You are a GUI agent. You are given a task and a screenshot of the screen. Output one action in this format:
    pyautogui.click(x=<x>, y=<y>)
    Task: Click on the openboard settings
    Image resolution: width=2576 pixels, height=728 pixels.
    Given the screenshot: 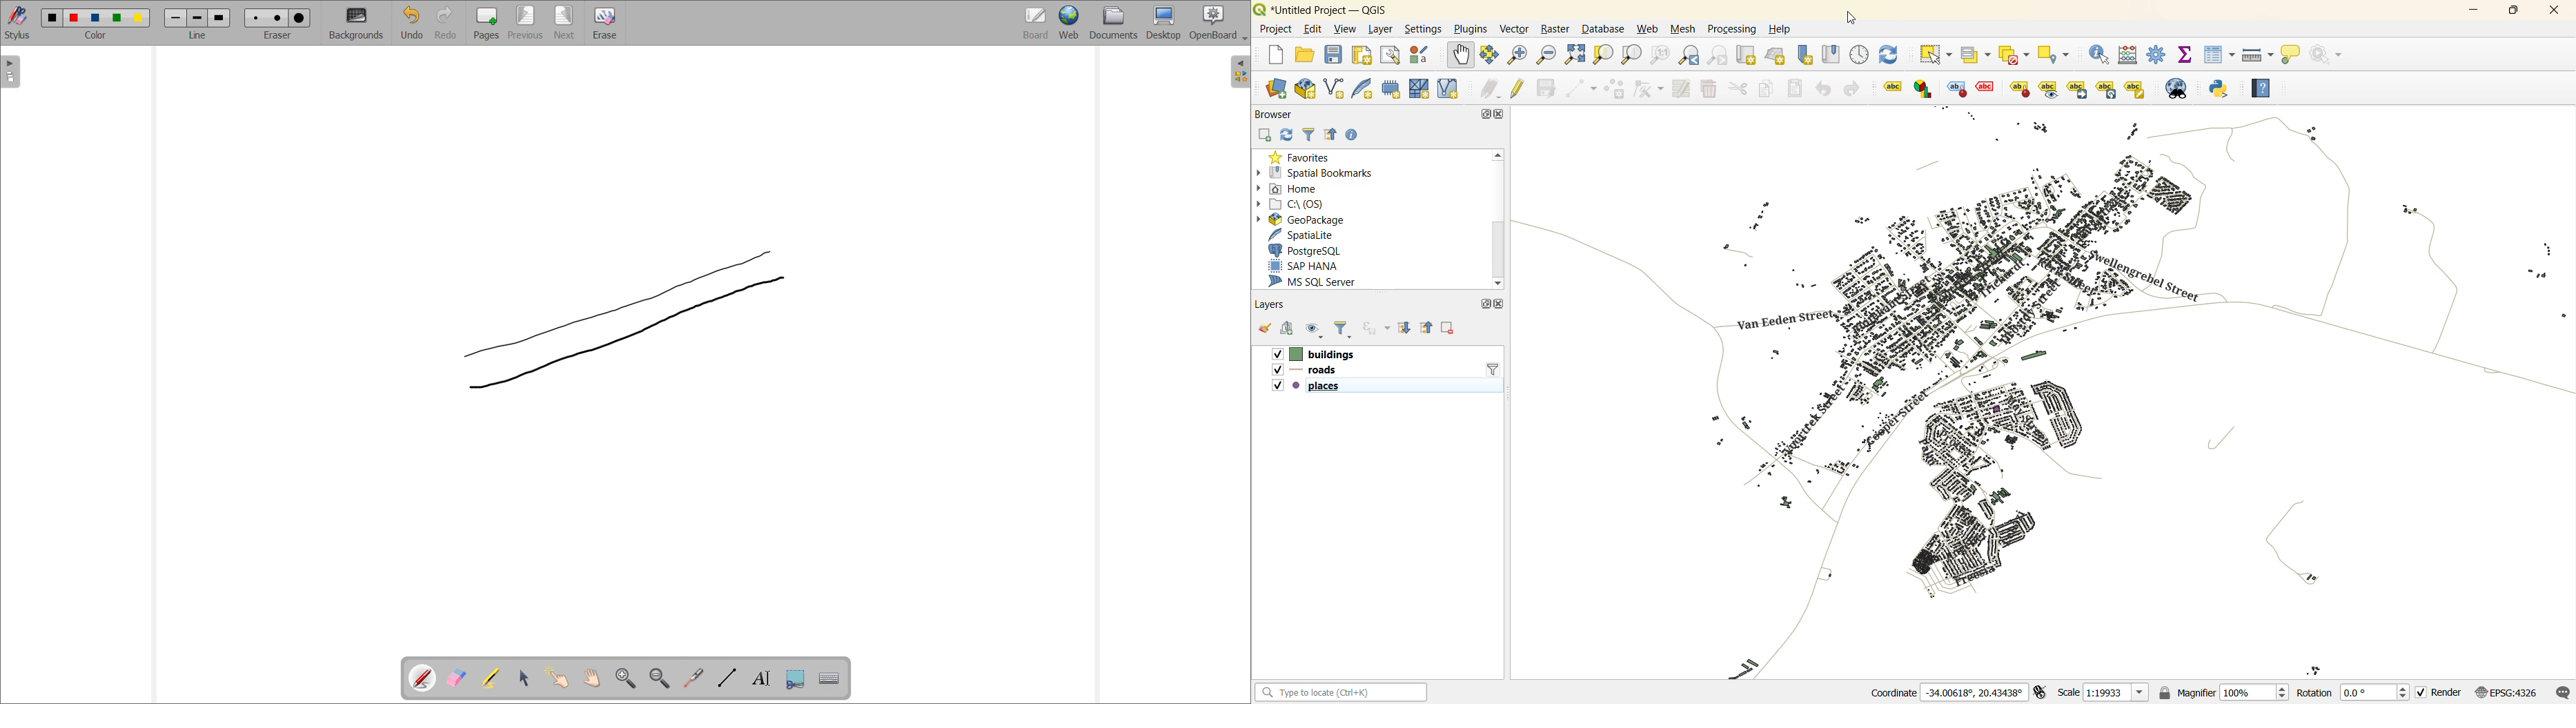 What is the action you would take?
    pyautogui.click(x=1218, y=23)
    